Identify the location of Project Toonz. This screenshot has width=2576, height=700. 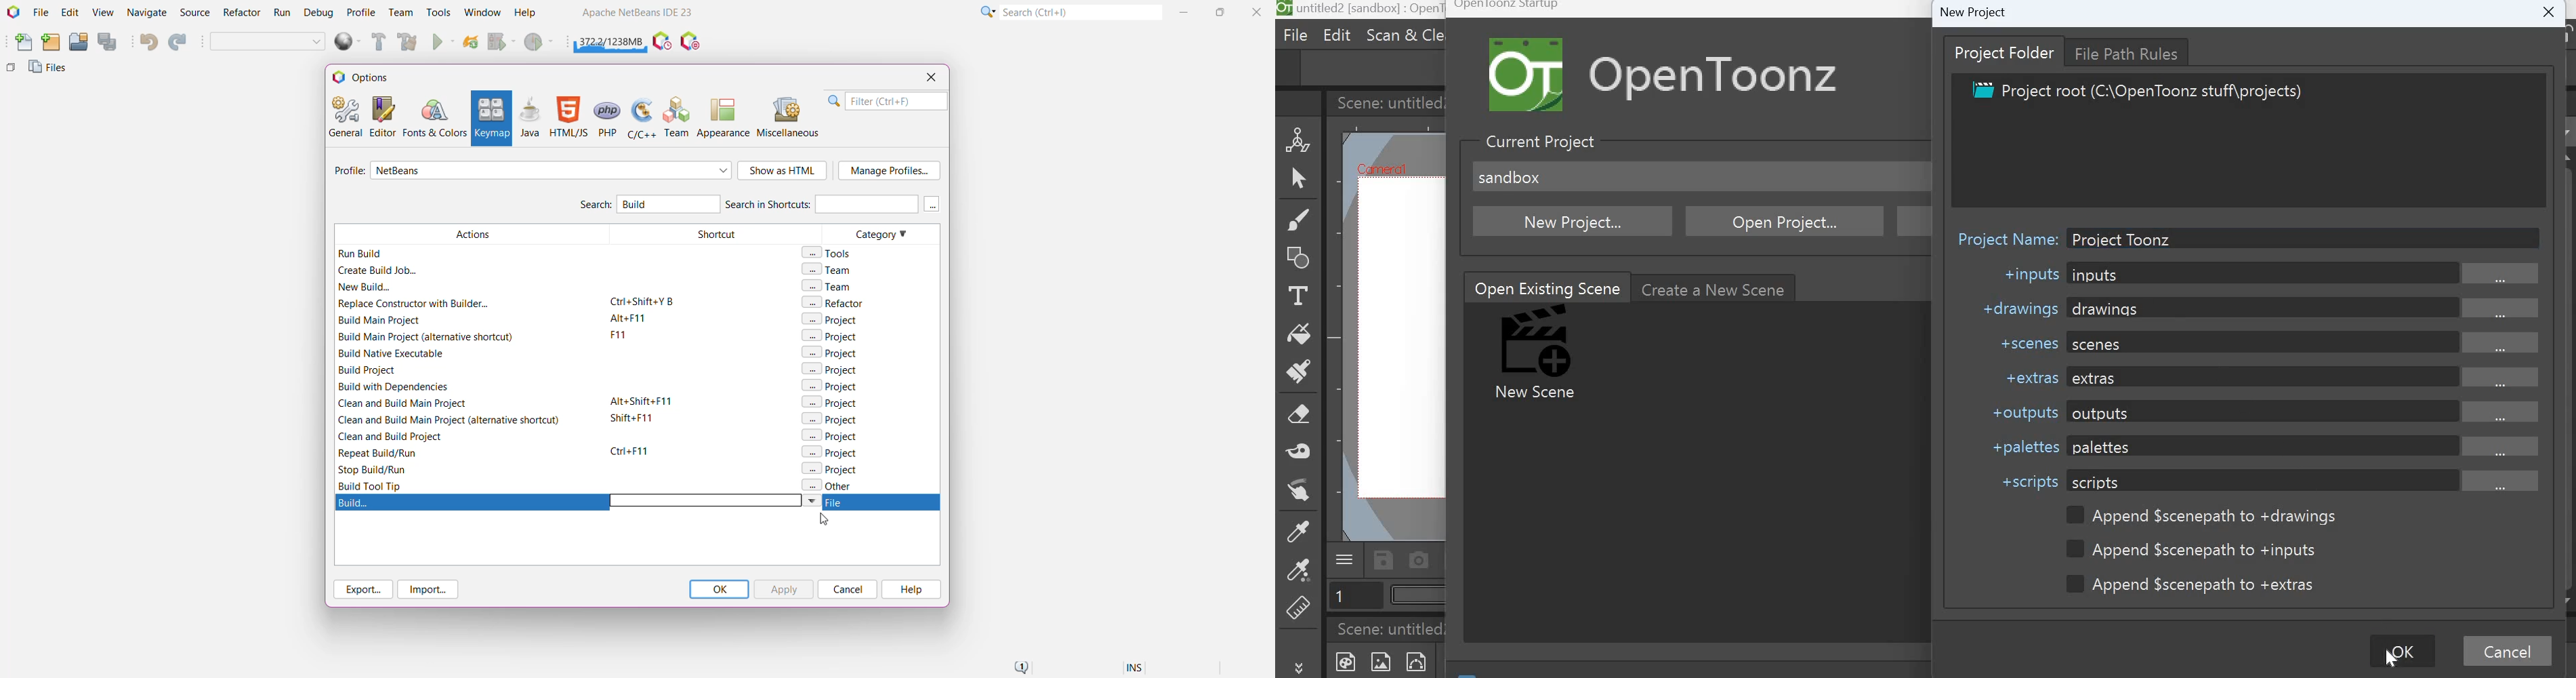
(2124, 238).